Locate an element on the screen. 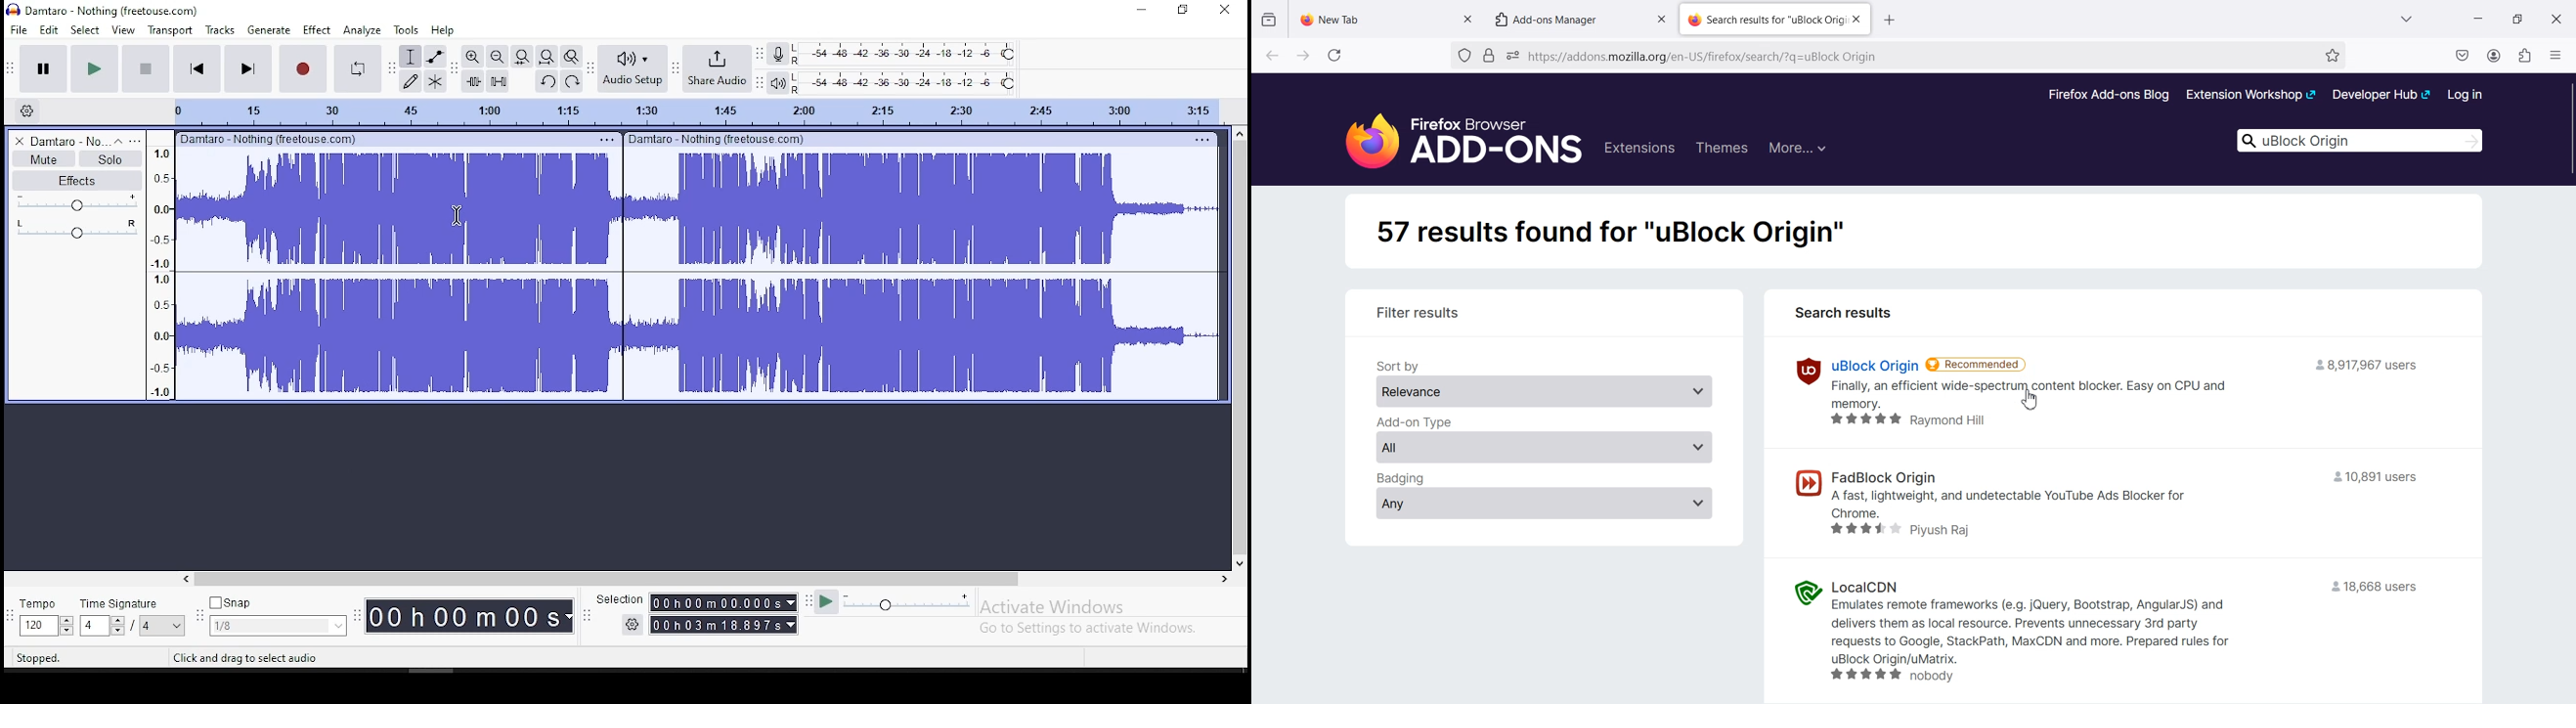 Image resolution: width=2576 pixels, height=728 pixels. select is located at coordinates (84, 30).